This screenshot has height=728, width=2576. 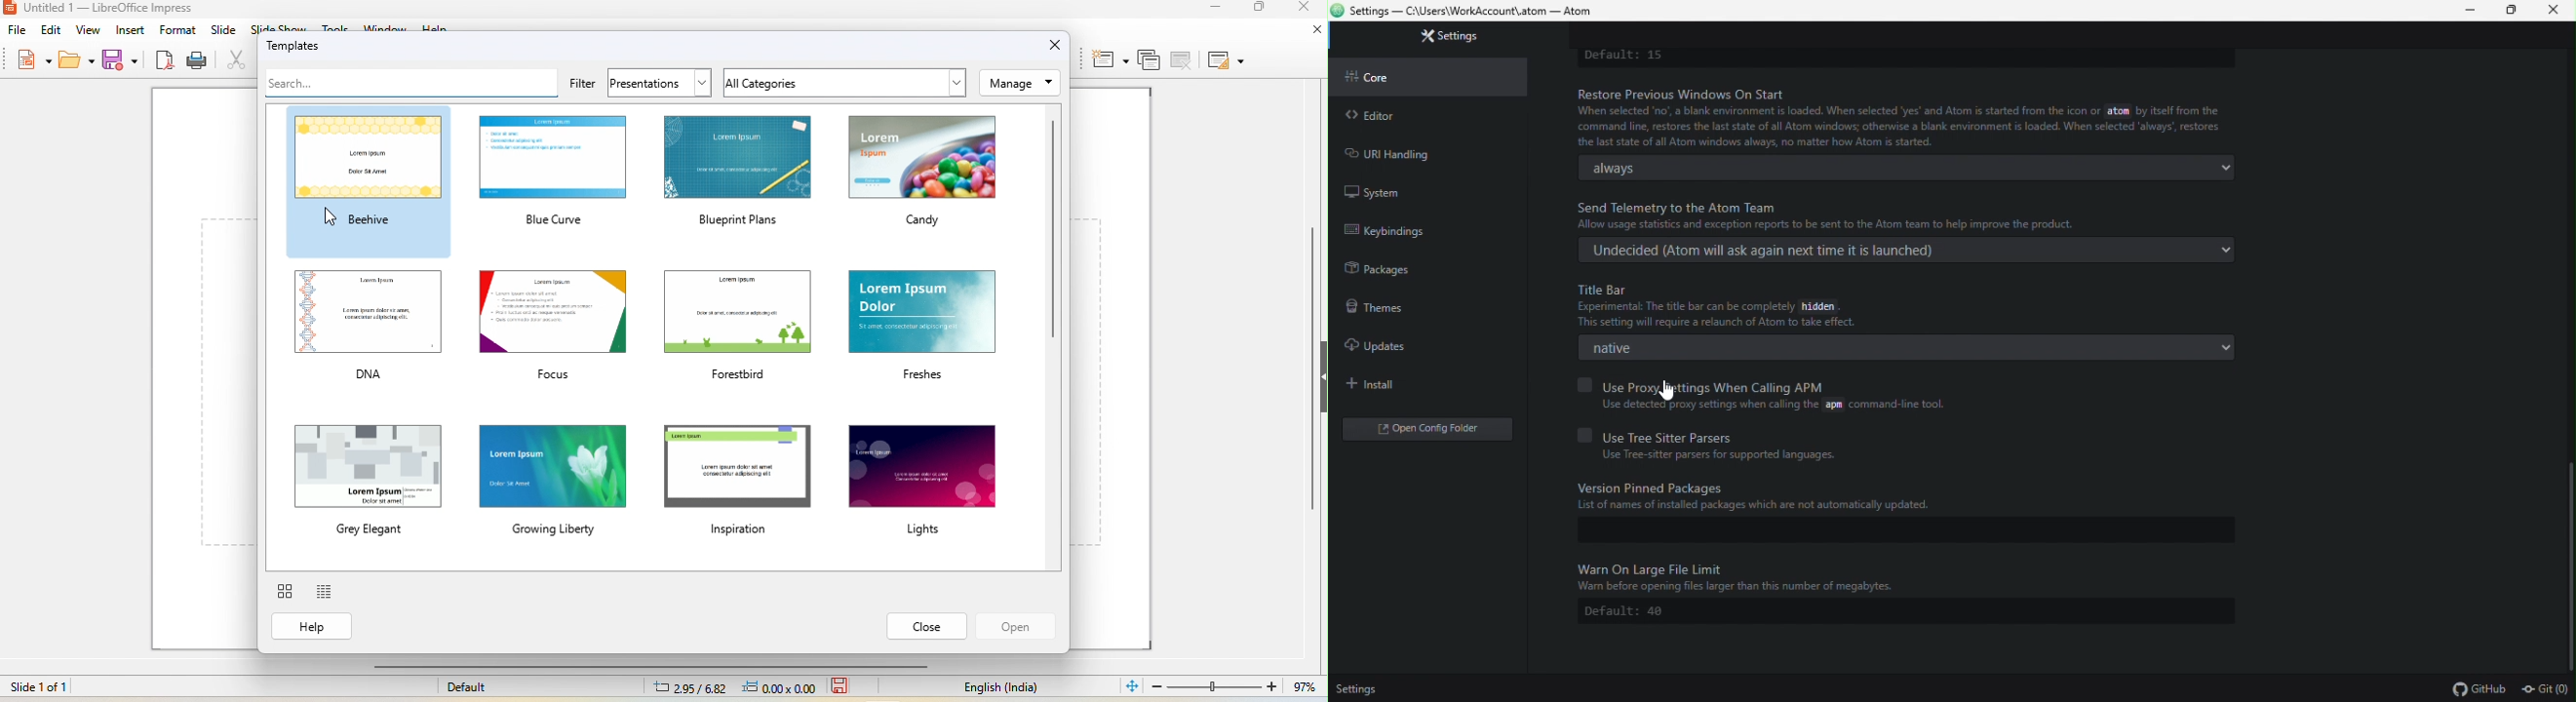 I want to click on 2.95/6.82 (cursor position changed), so click(x=689, y=688).